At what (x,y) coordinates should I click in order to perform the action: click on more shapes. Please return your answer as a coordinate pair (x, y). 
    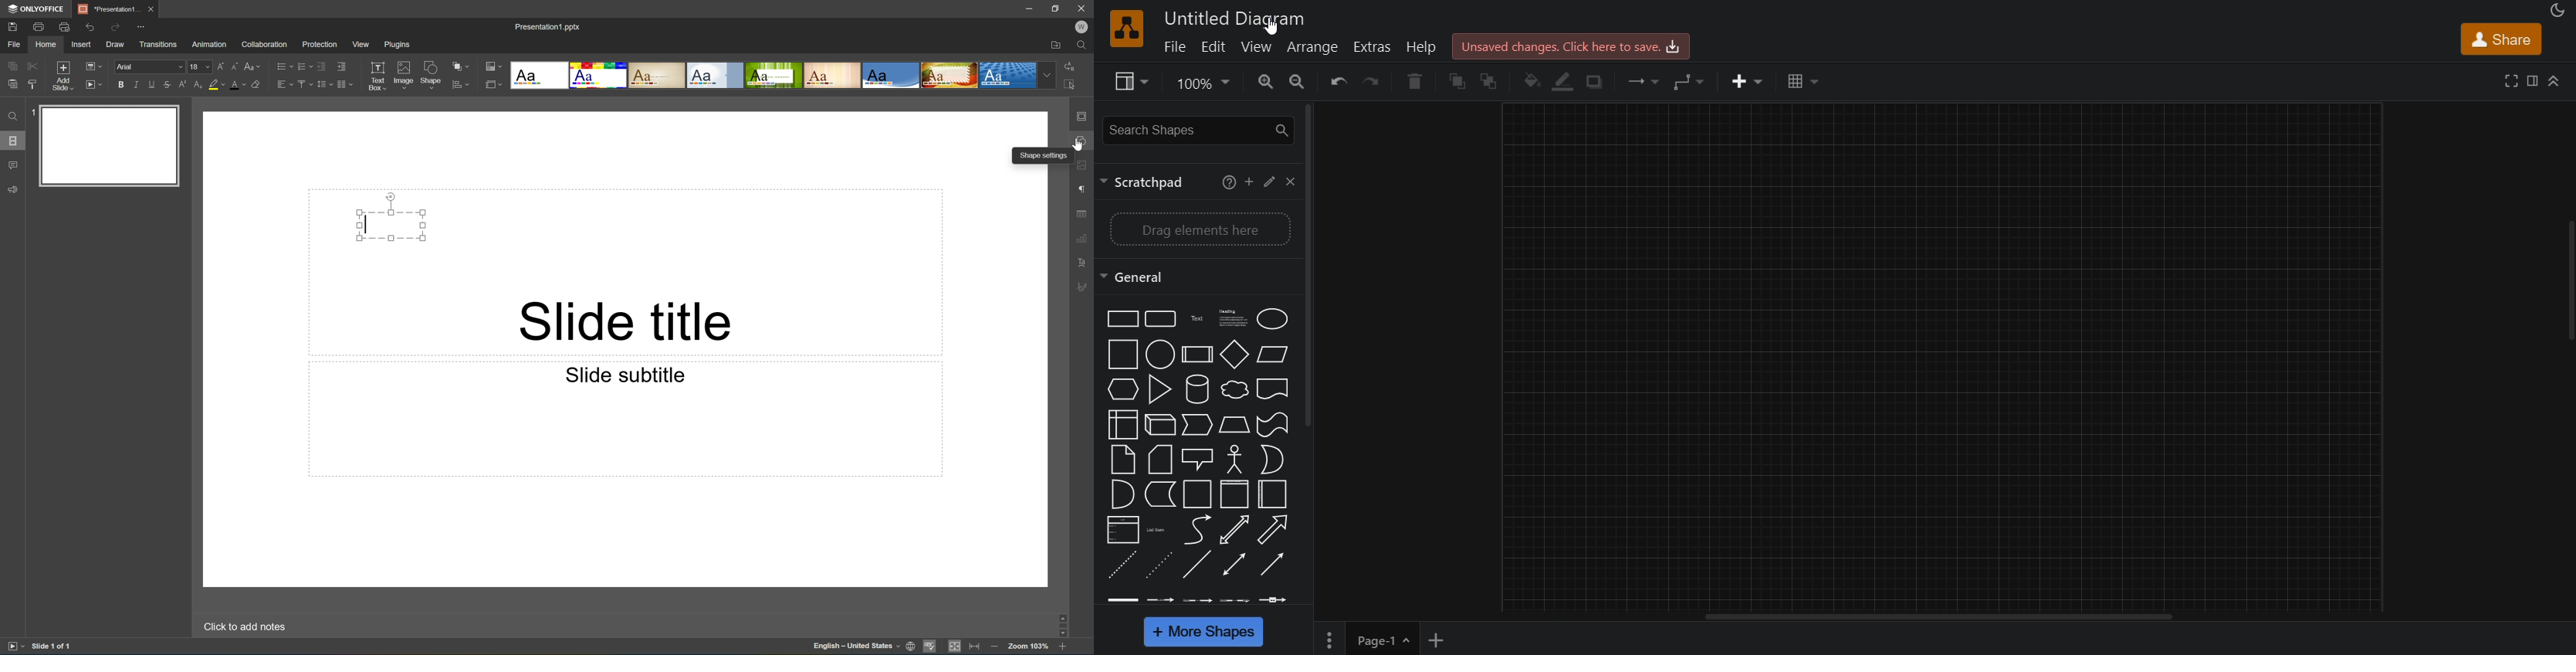
    Looking at the image, I should click on (1205, 633).